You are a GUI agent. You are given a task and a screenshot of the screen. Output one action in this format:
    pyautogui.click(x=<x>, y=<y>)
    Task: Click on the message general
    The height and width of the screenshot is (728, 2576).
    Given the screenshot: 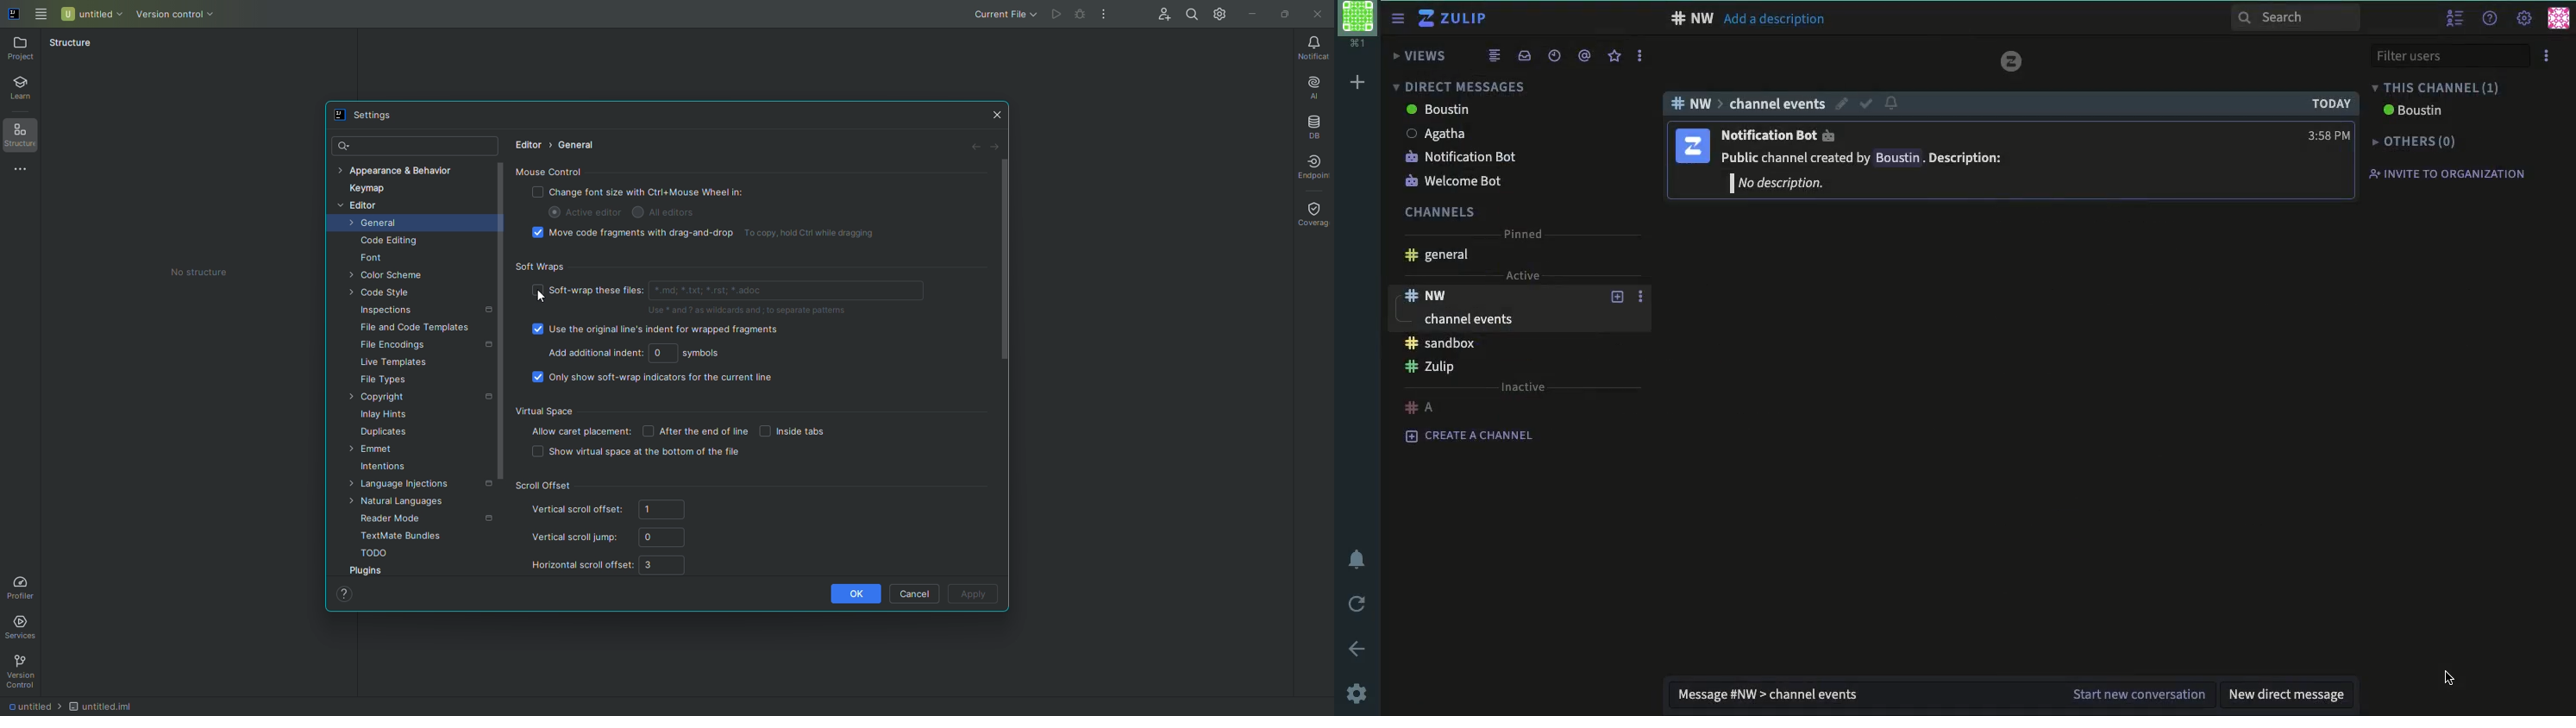 What is the action you would take?
    pyautogui.click(x=1763, y=695)
    